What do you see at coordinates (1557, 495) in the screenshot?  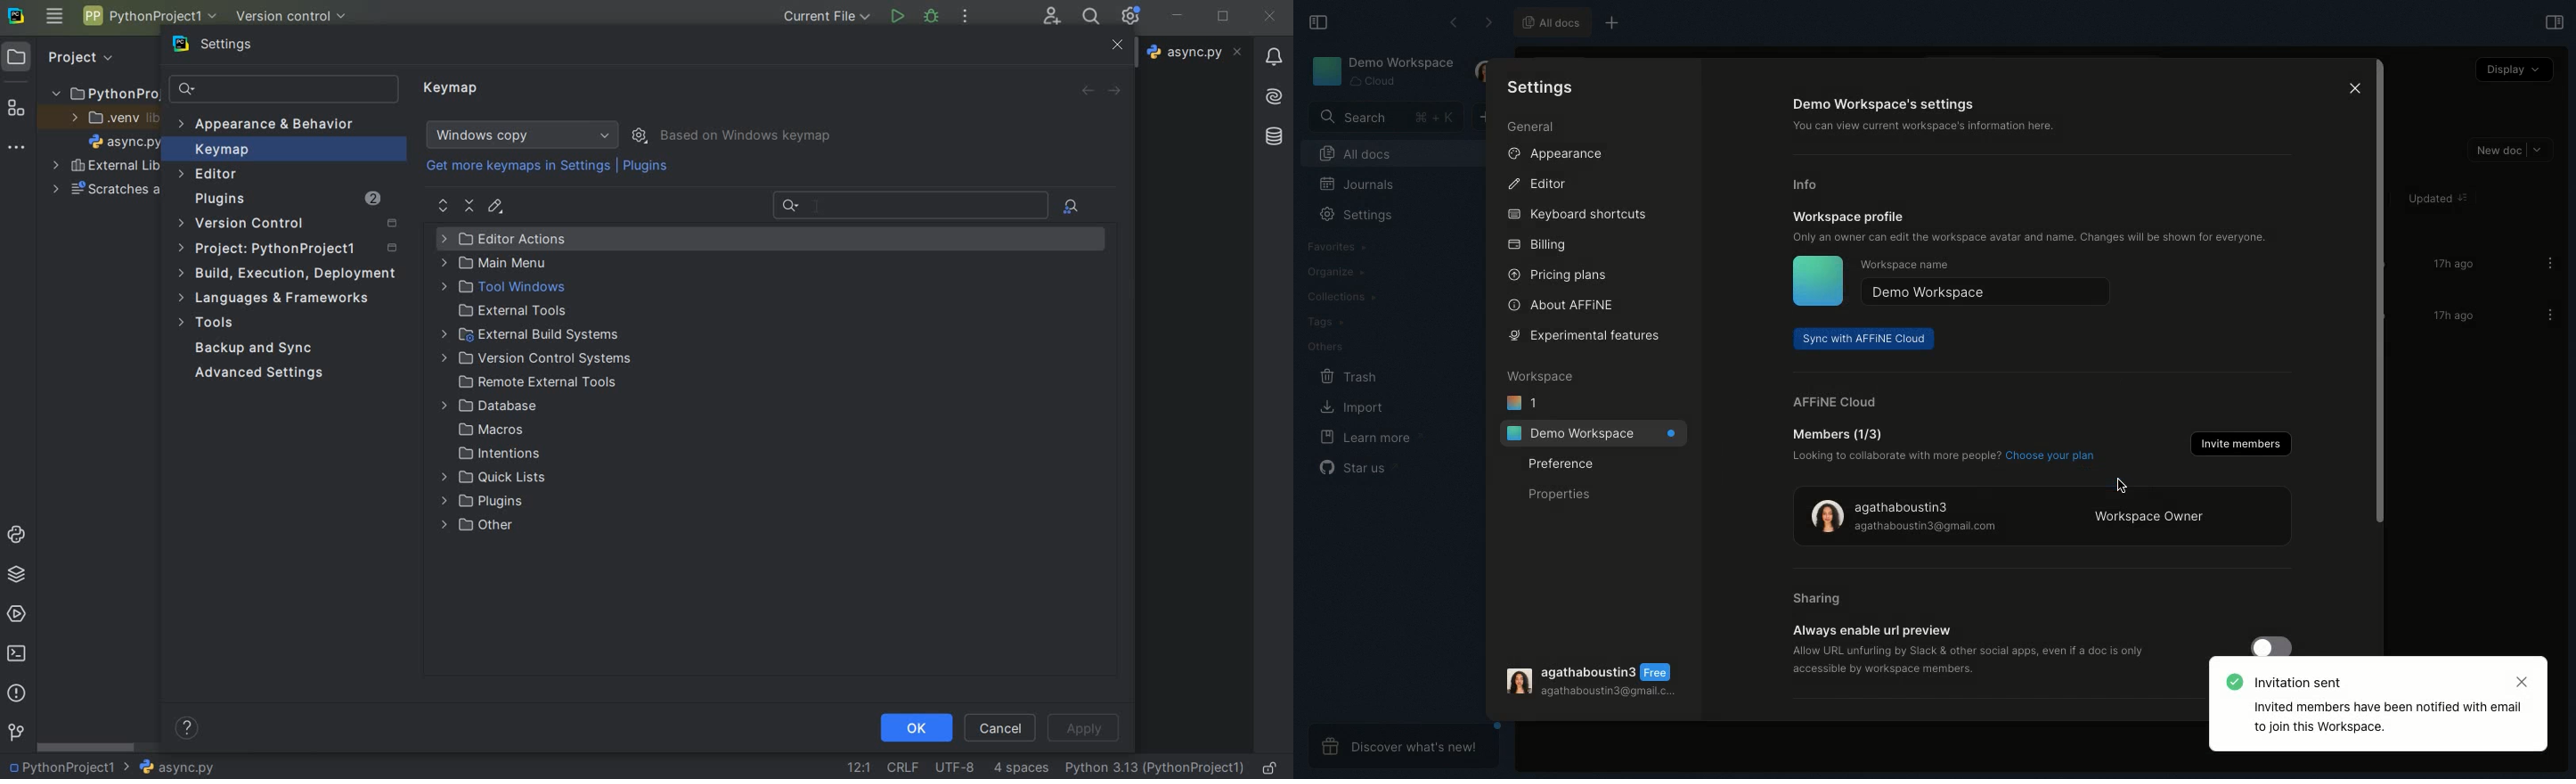 I see `Properties` at bounding box center [1557, 495].